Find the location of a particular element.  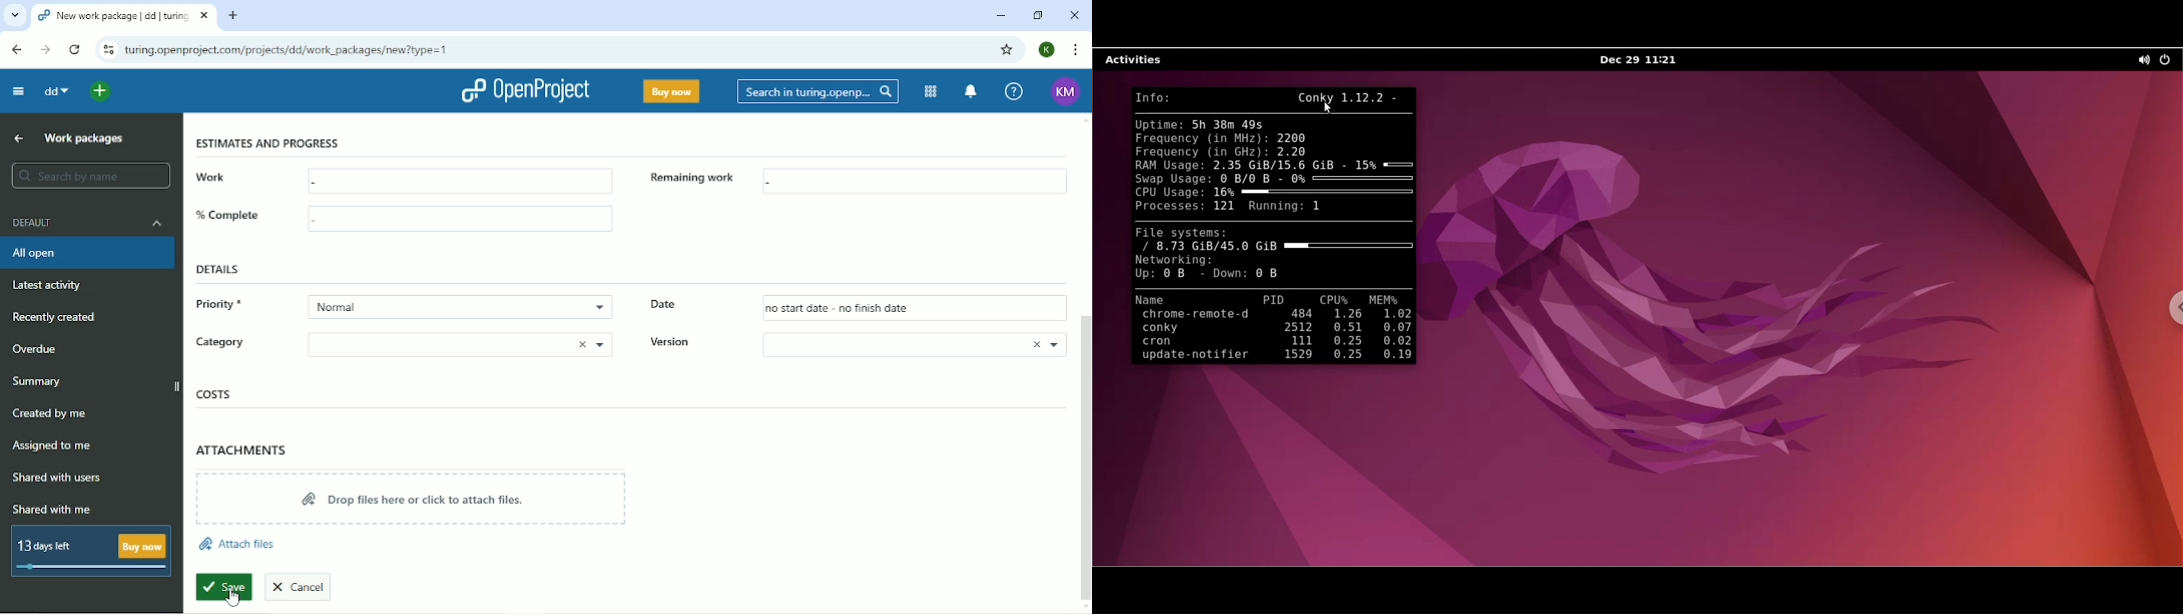

box is located at coordinates (468, 220).